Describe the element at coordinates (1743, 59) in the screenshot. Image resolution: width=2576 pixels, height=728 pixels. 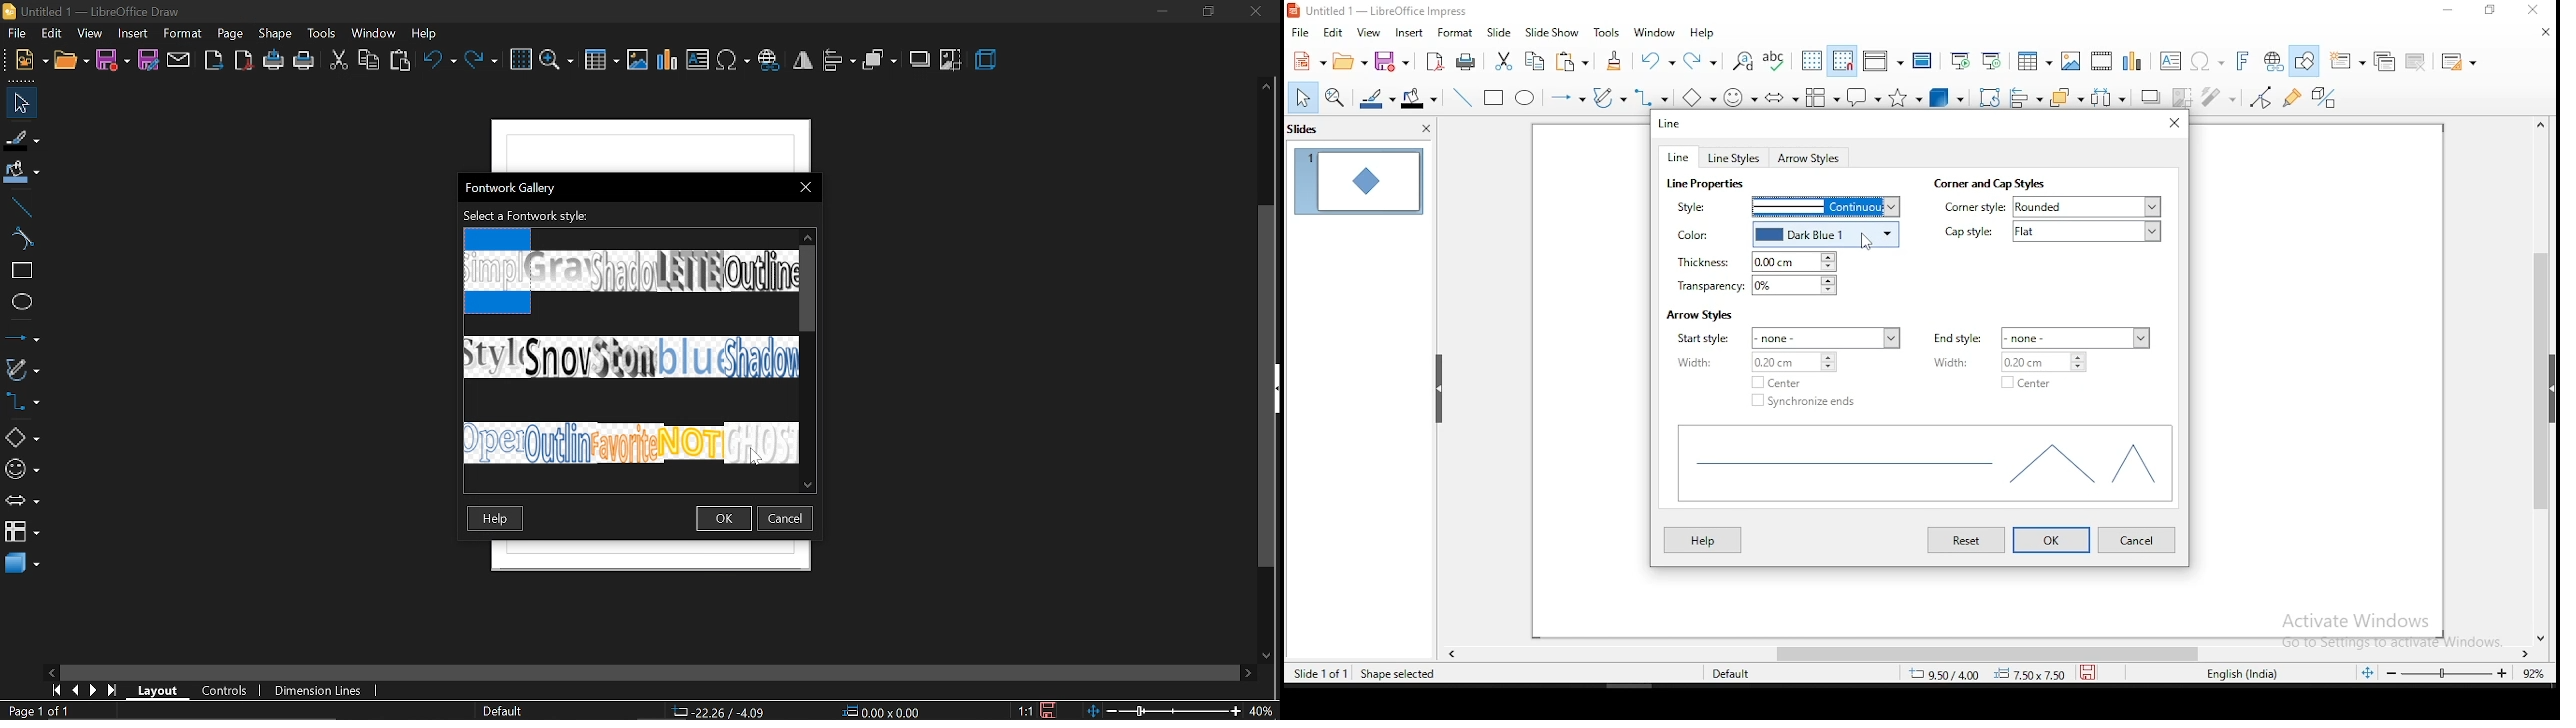
I see `find and replace` at that location.